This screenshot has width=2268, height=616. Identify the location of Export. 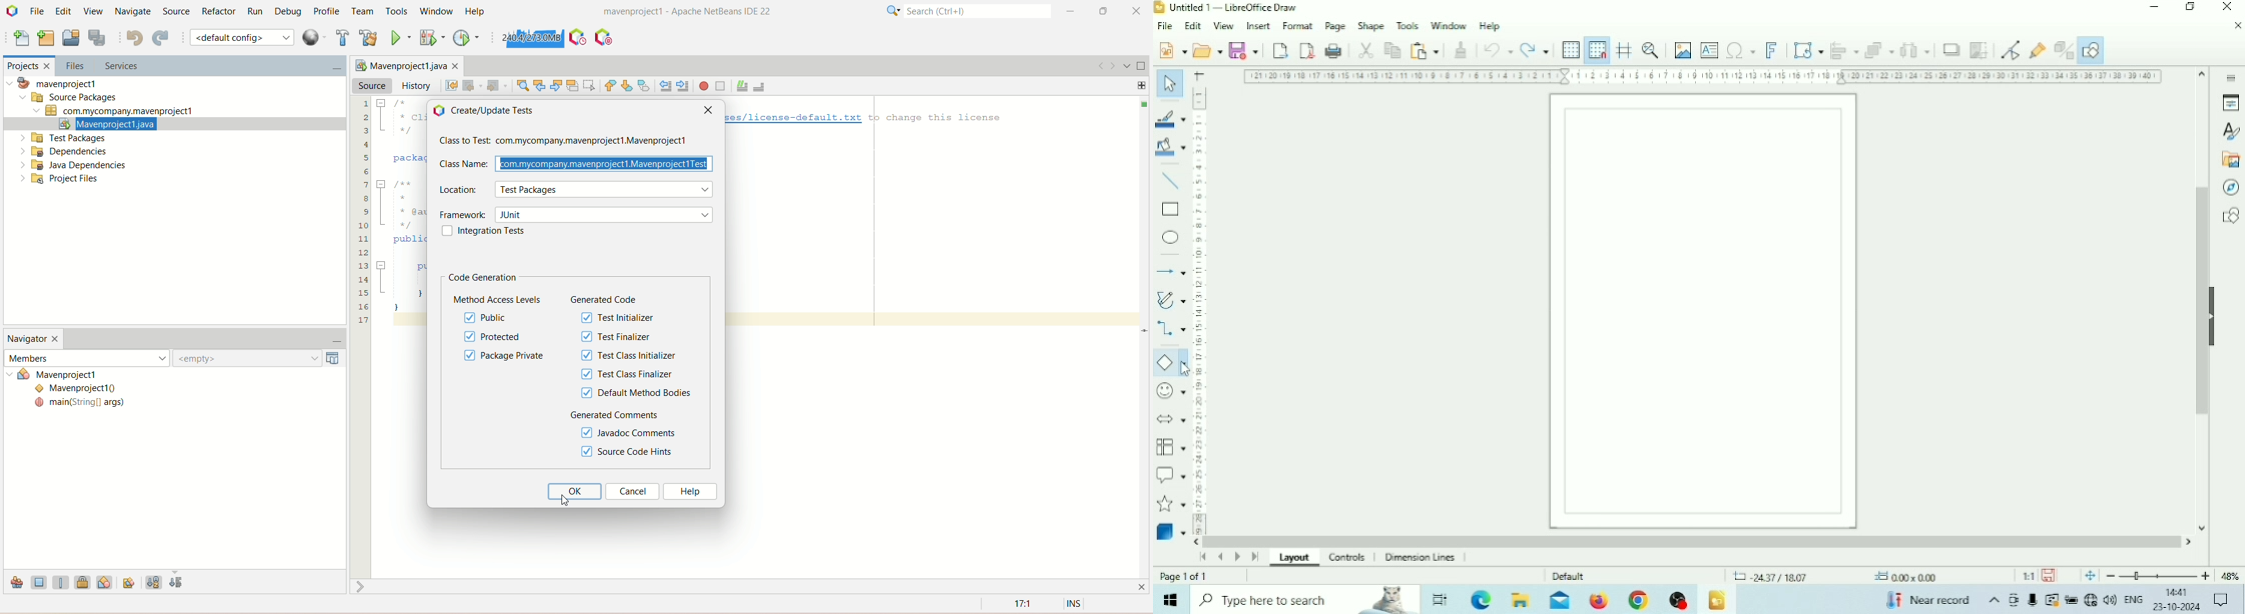
(1280, 50).